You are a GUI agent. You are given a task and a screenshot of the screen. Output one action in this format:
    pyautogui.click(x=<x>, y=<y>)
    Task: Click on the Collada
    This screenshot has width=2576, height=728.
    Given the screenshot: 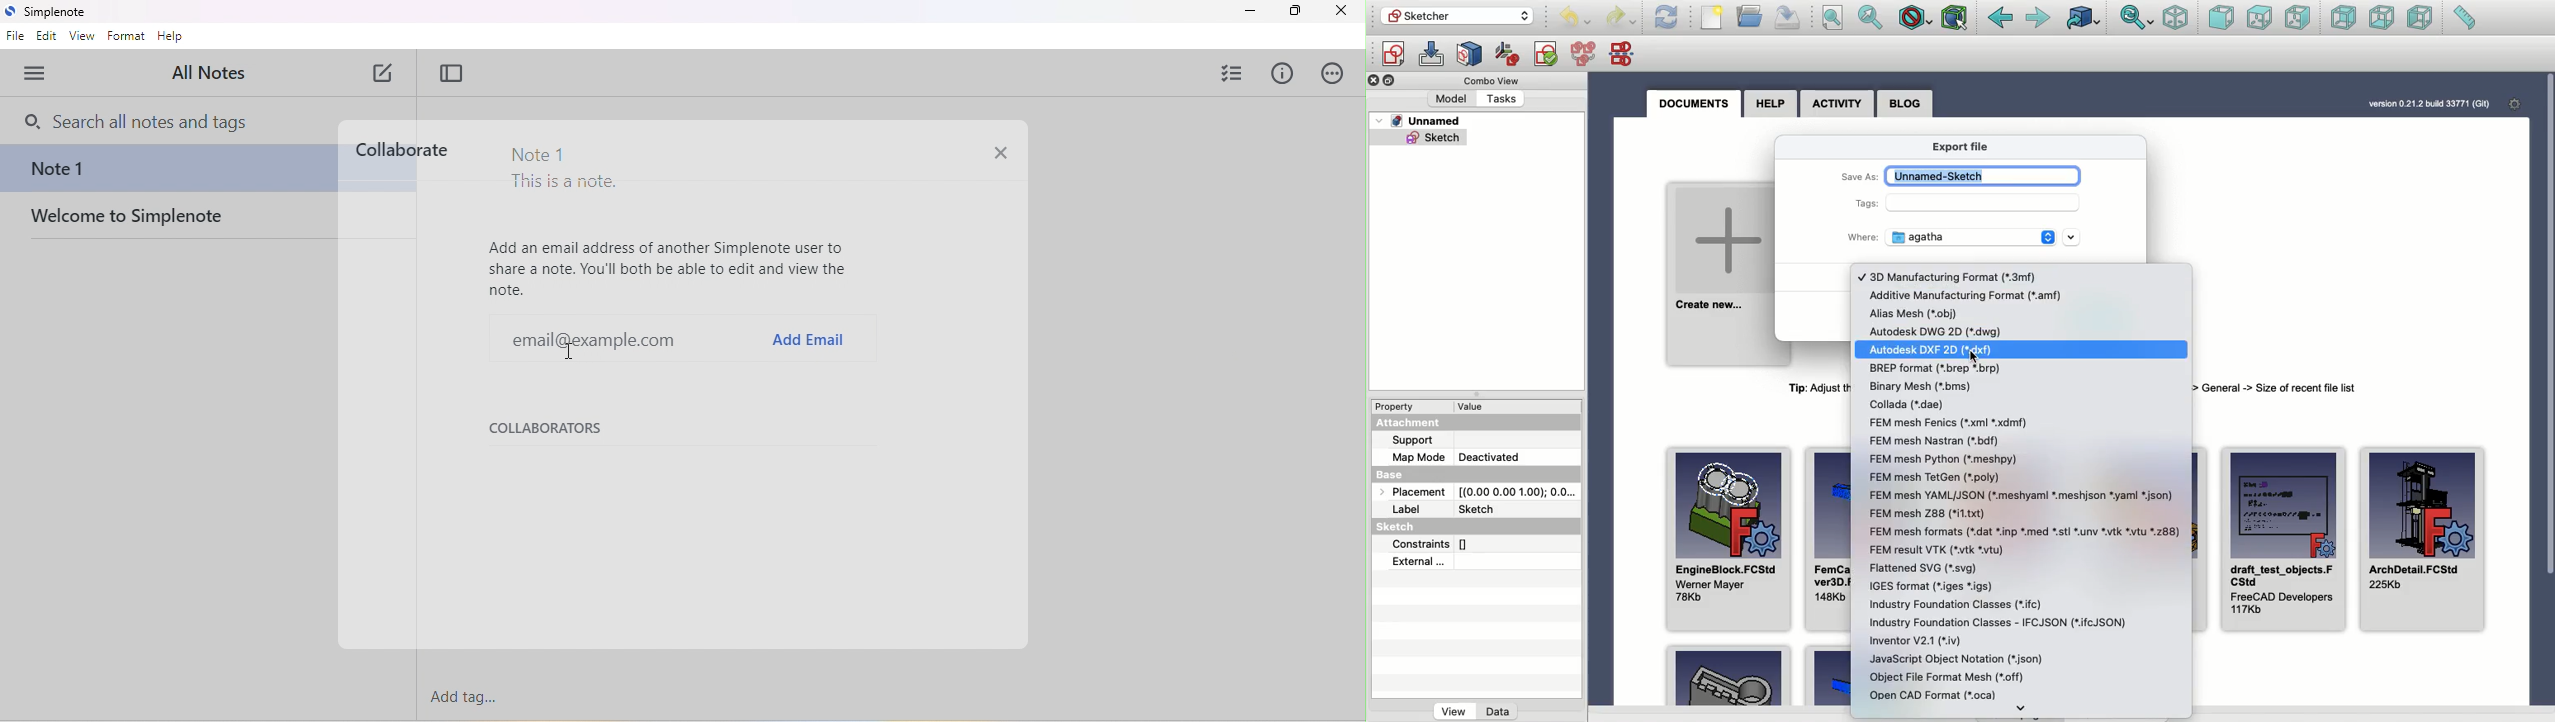 What is the action you would take?
    pyautogui.click(x=1908, y=405)
    